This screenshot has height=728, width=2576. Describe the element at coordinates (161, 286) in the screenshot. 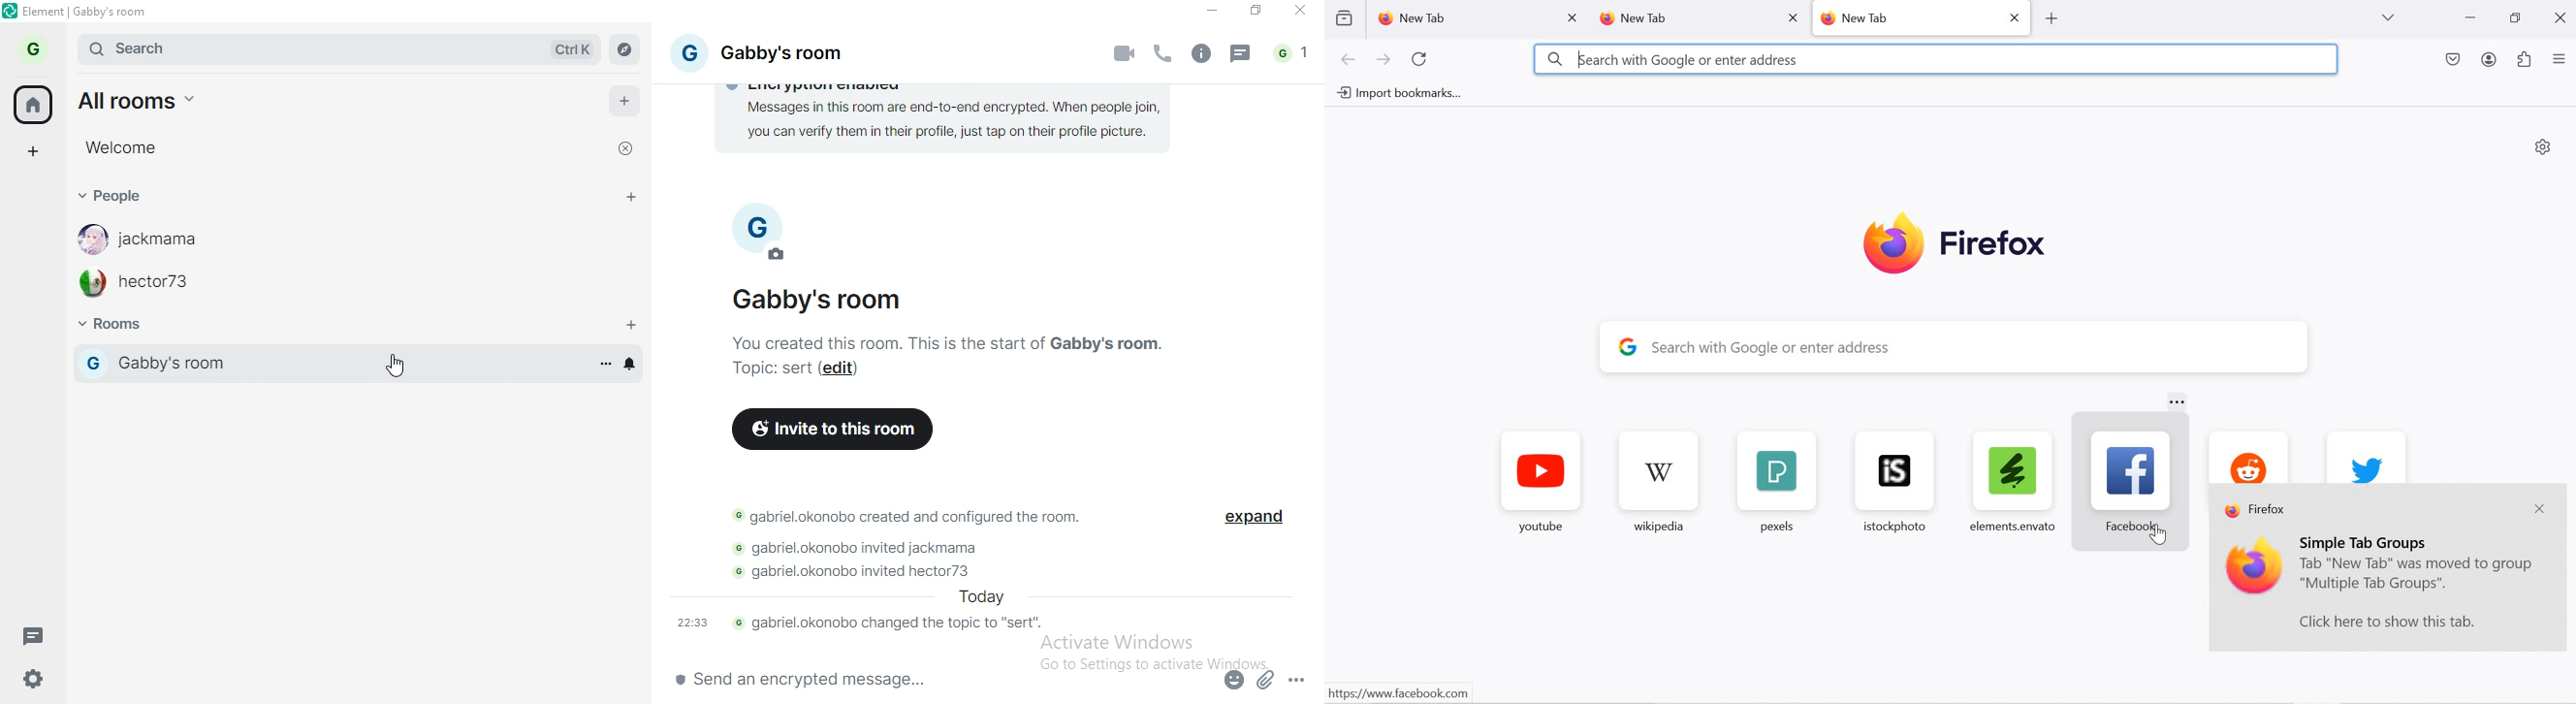

I see `hector73` at that location.